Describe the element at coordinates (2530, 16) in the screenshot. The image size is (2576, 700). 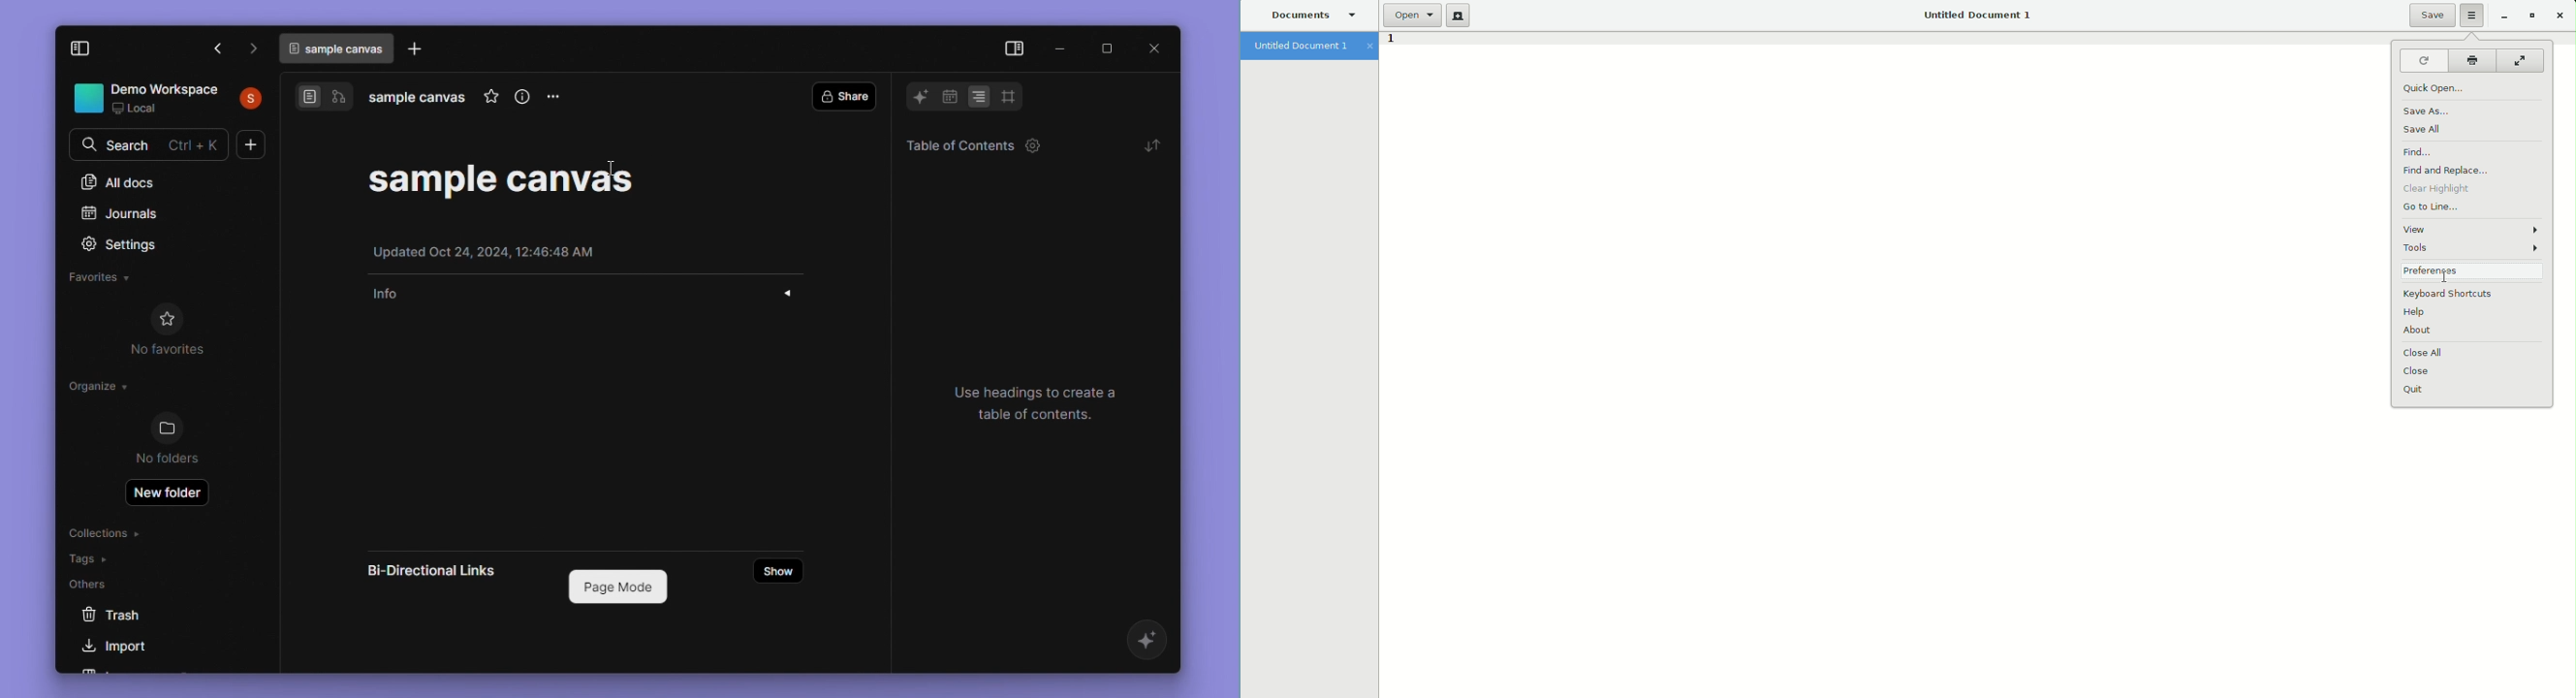
I see `Restore` at that location.